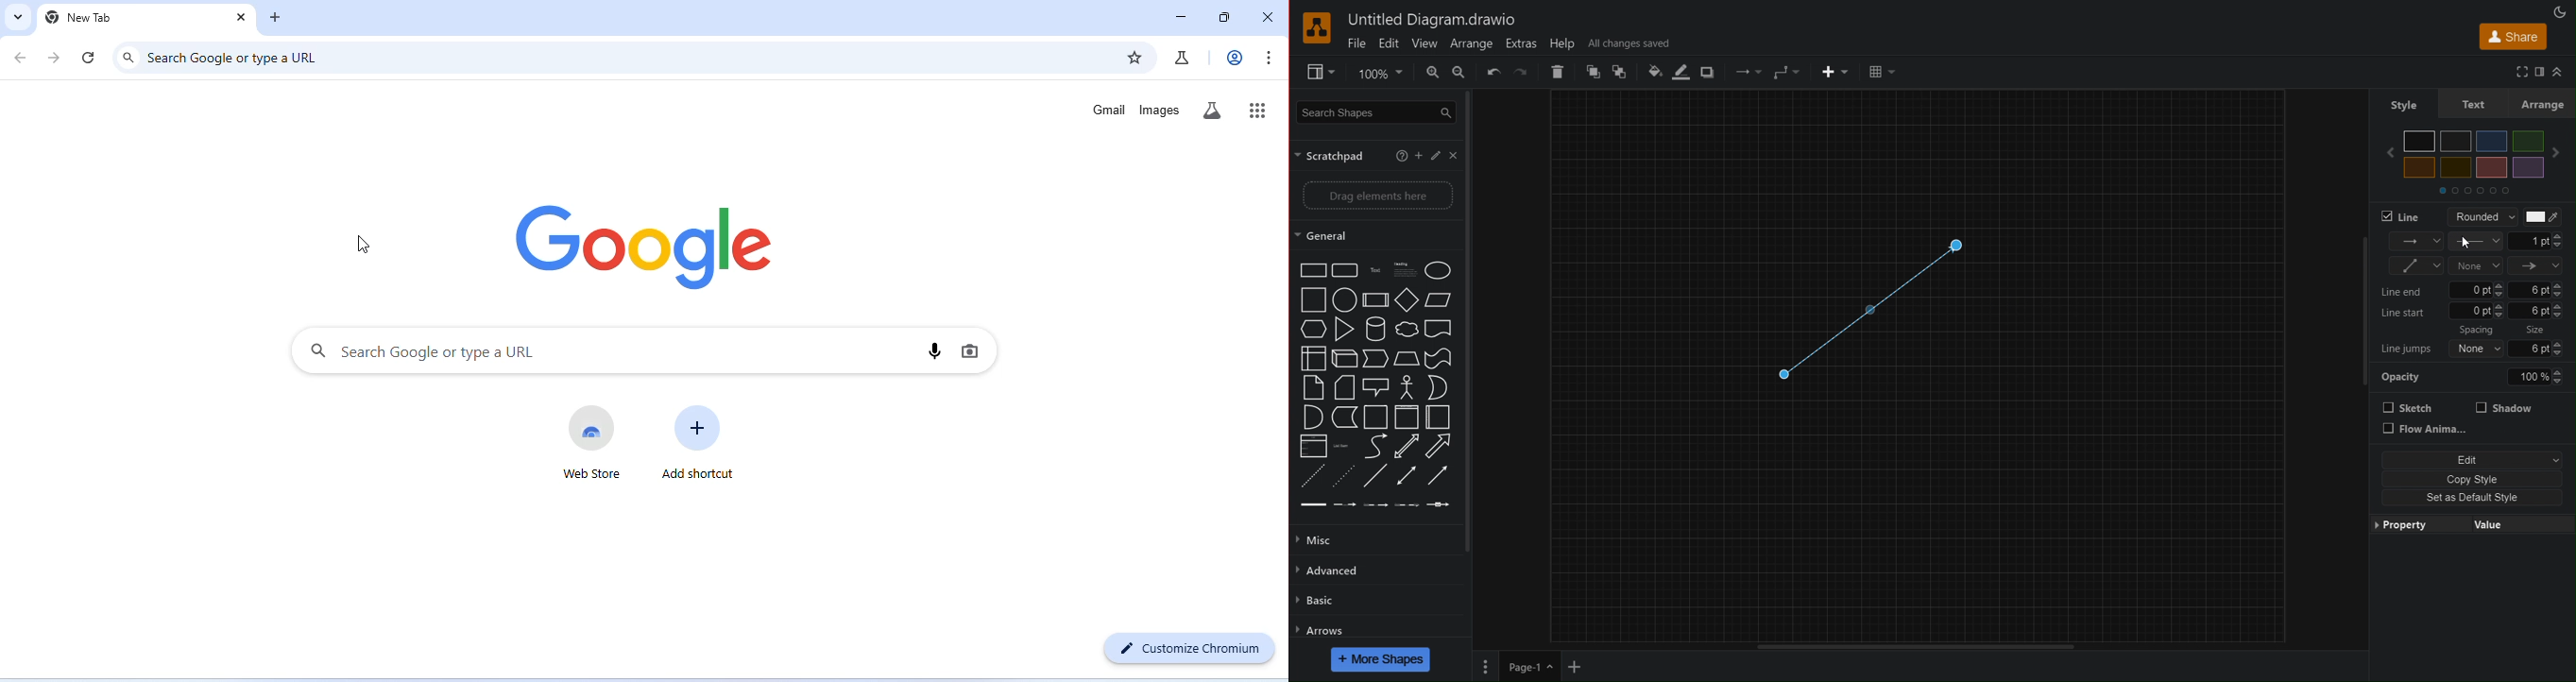 The image size is (2576, 700). I want to click on voice search, so click(936, 350).